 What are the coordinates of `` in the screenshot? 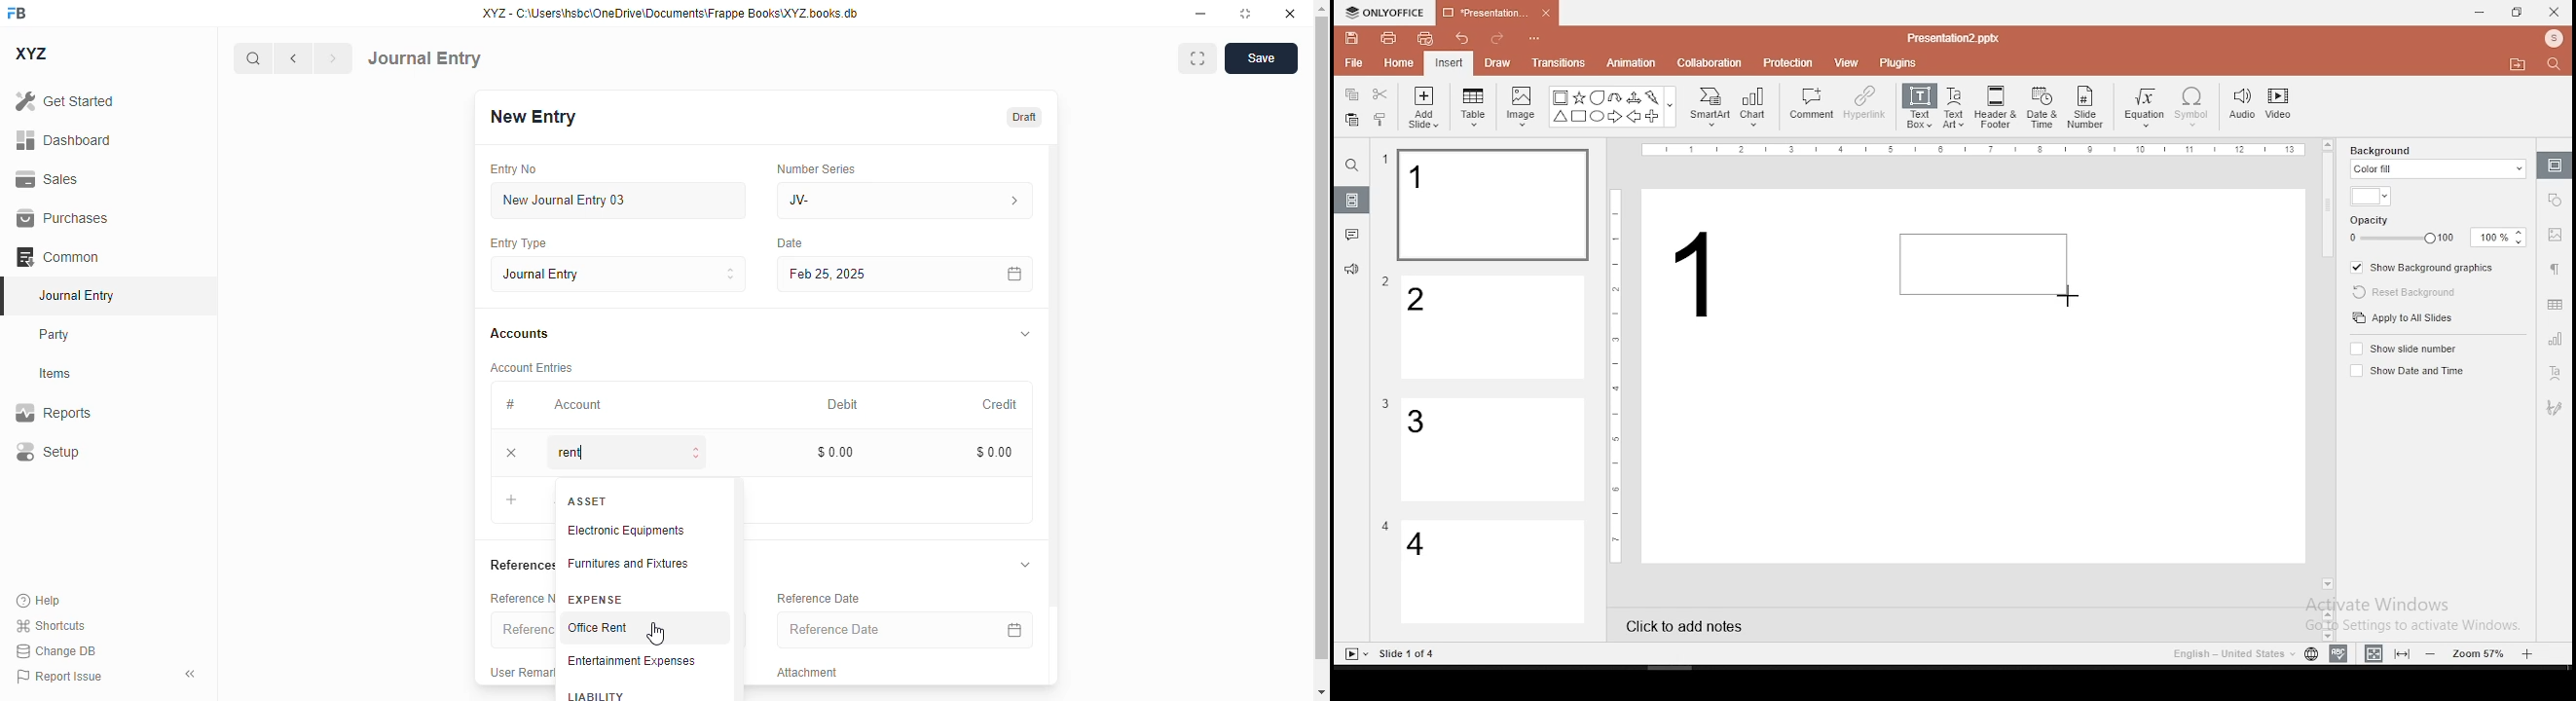 It's located at (1385, 526).